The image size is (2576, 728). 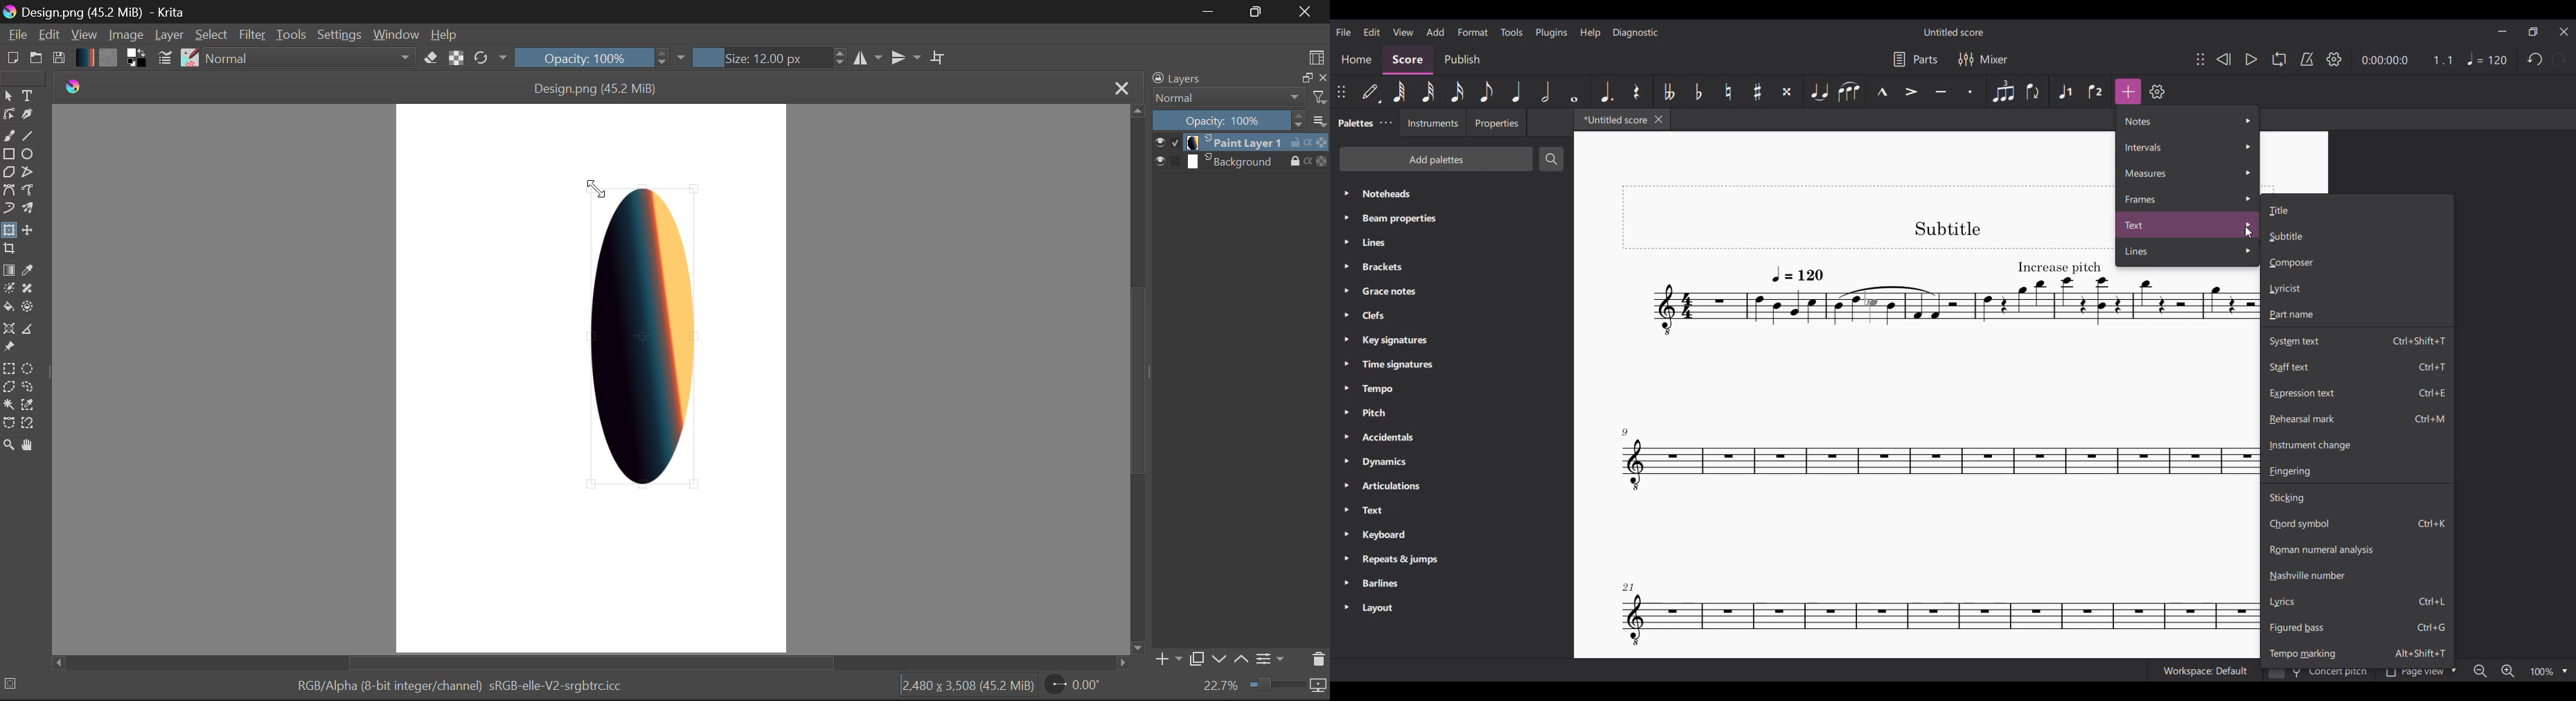 I want to click on Fingering, so click(x=2357, y=471).